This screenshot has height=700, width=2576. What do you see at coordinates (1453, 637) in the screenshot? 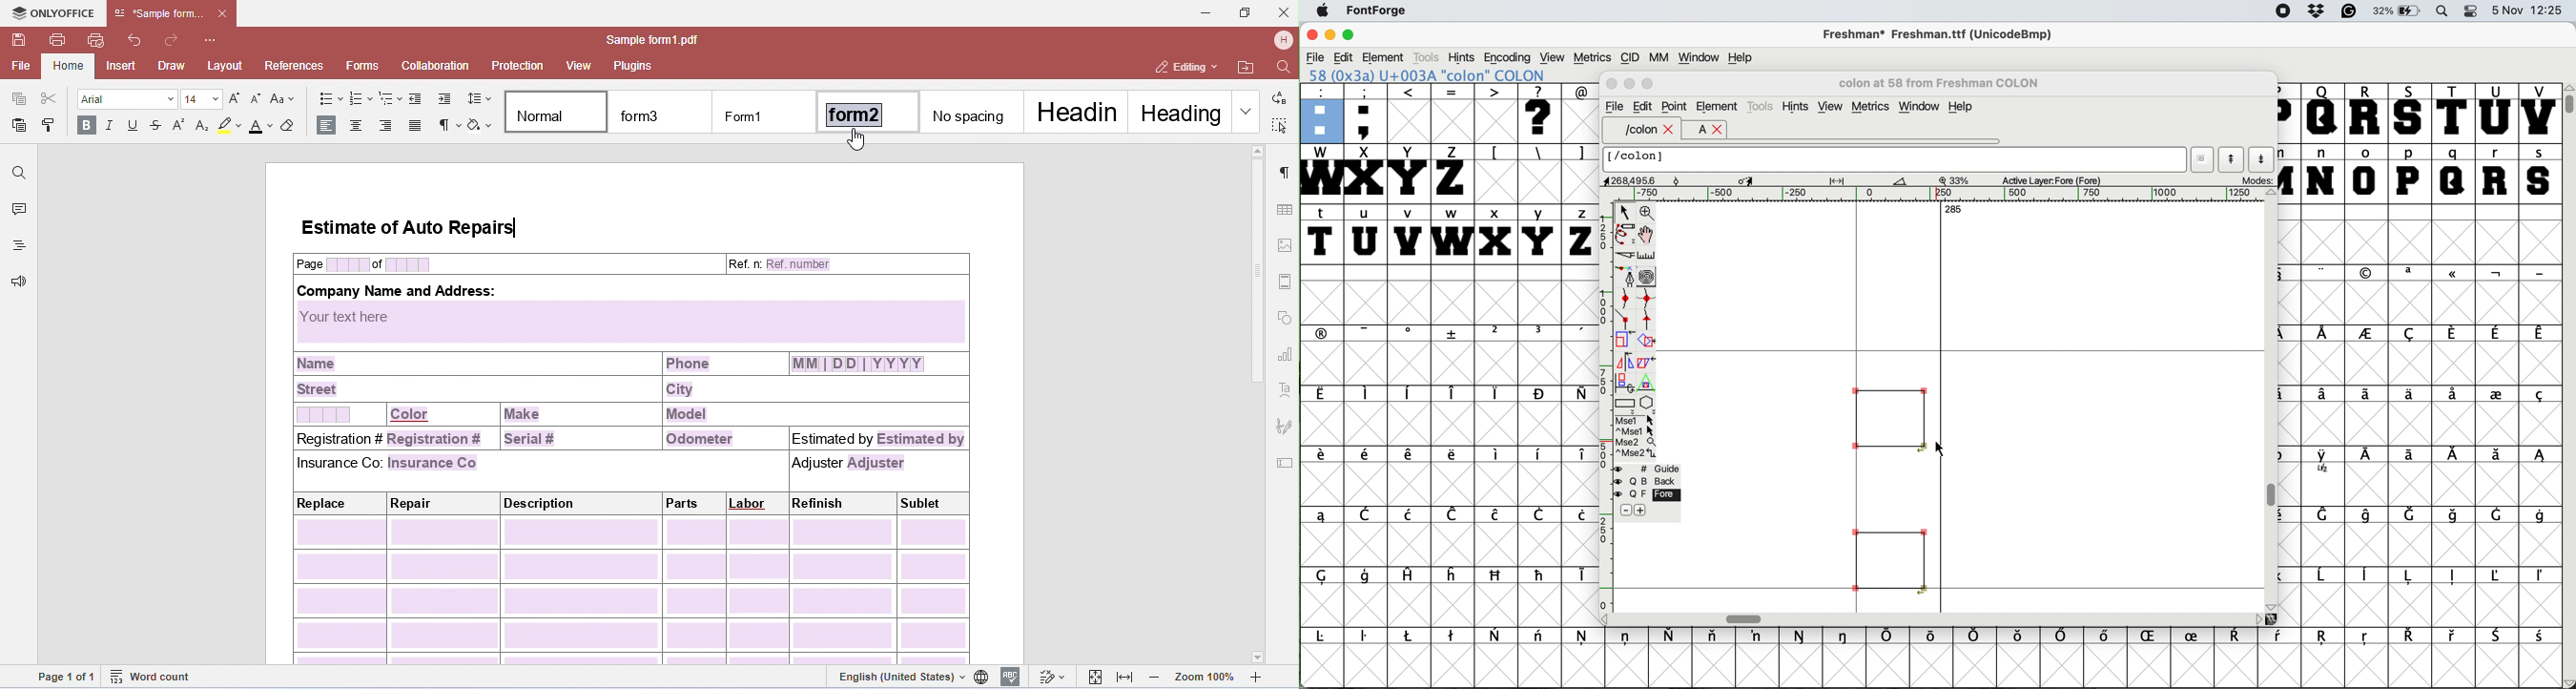
I see `symbol` at bounding box center [1453, 637].